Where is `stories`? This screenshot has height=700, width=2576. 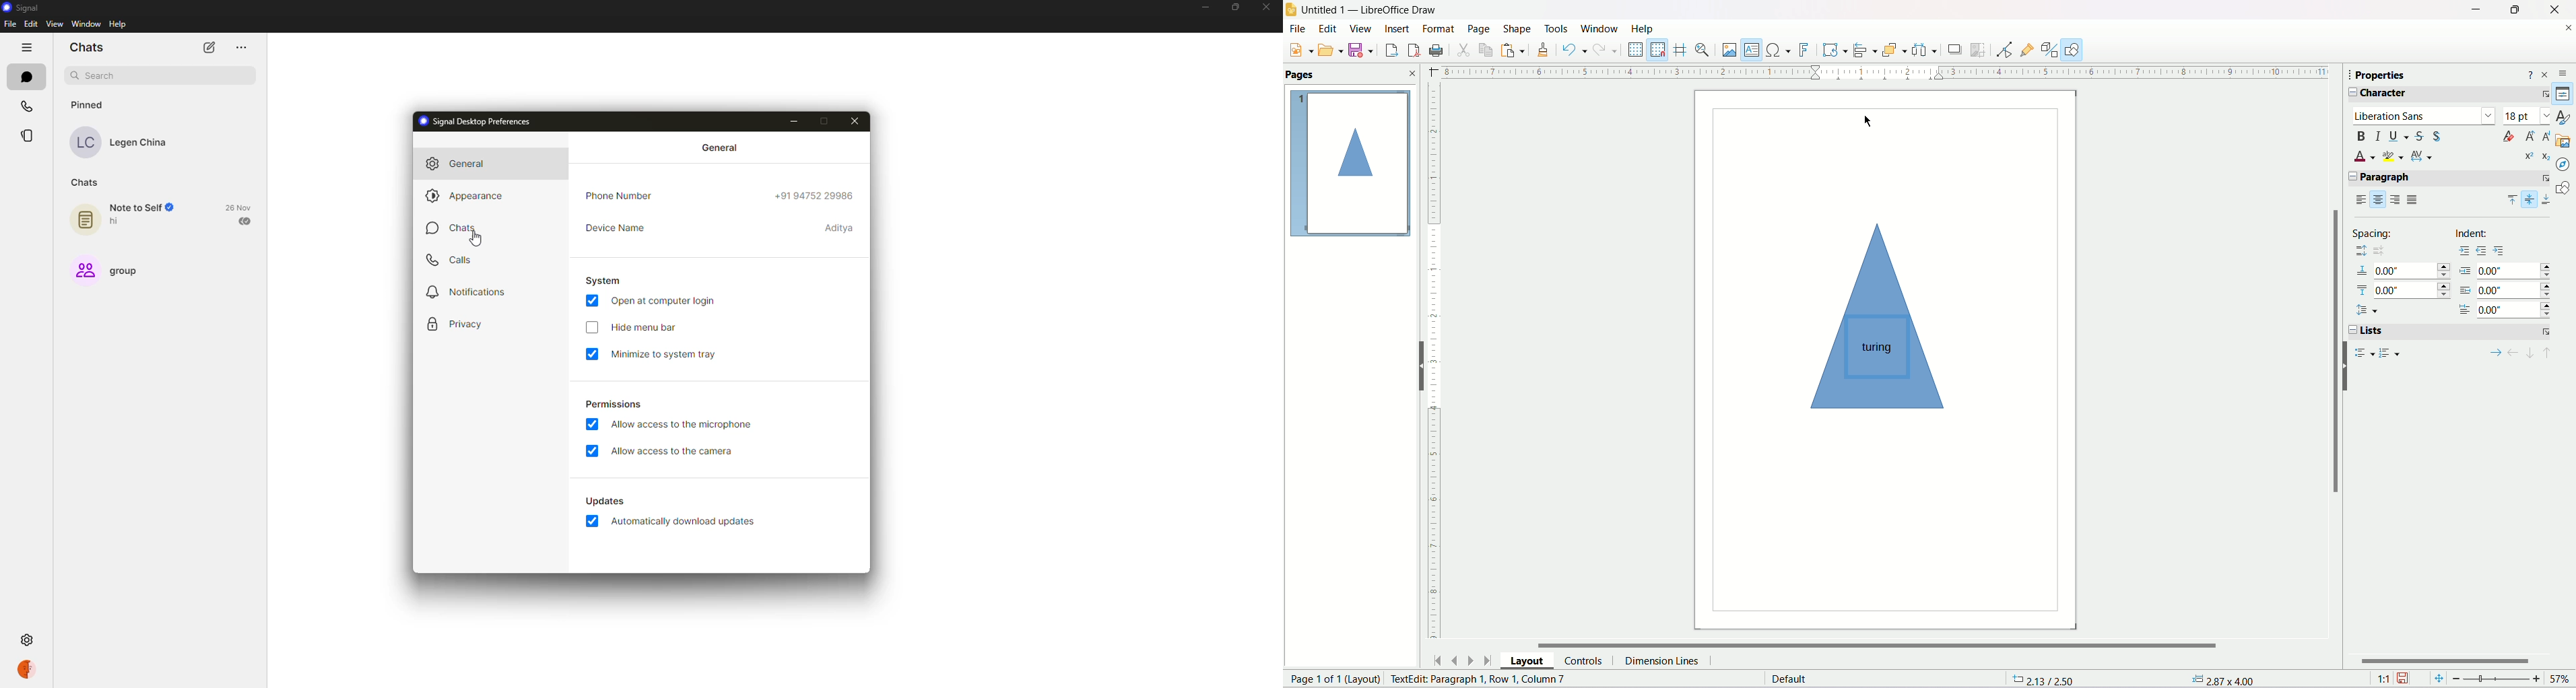
stories is located at coordinates (26, 136).